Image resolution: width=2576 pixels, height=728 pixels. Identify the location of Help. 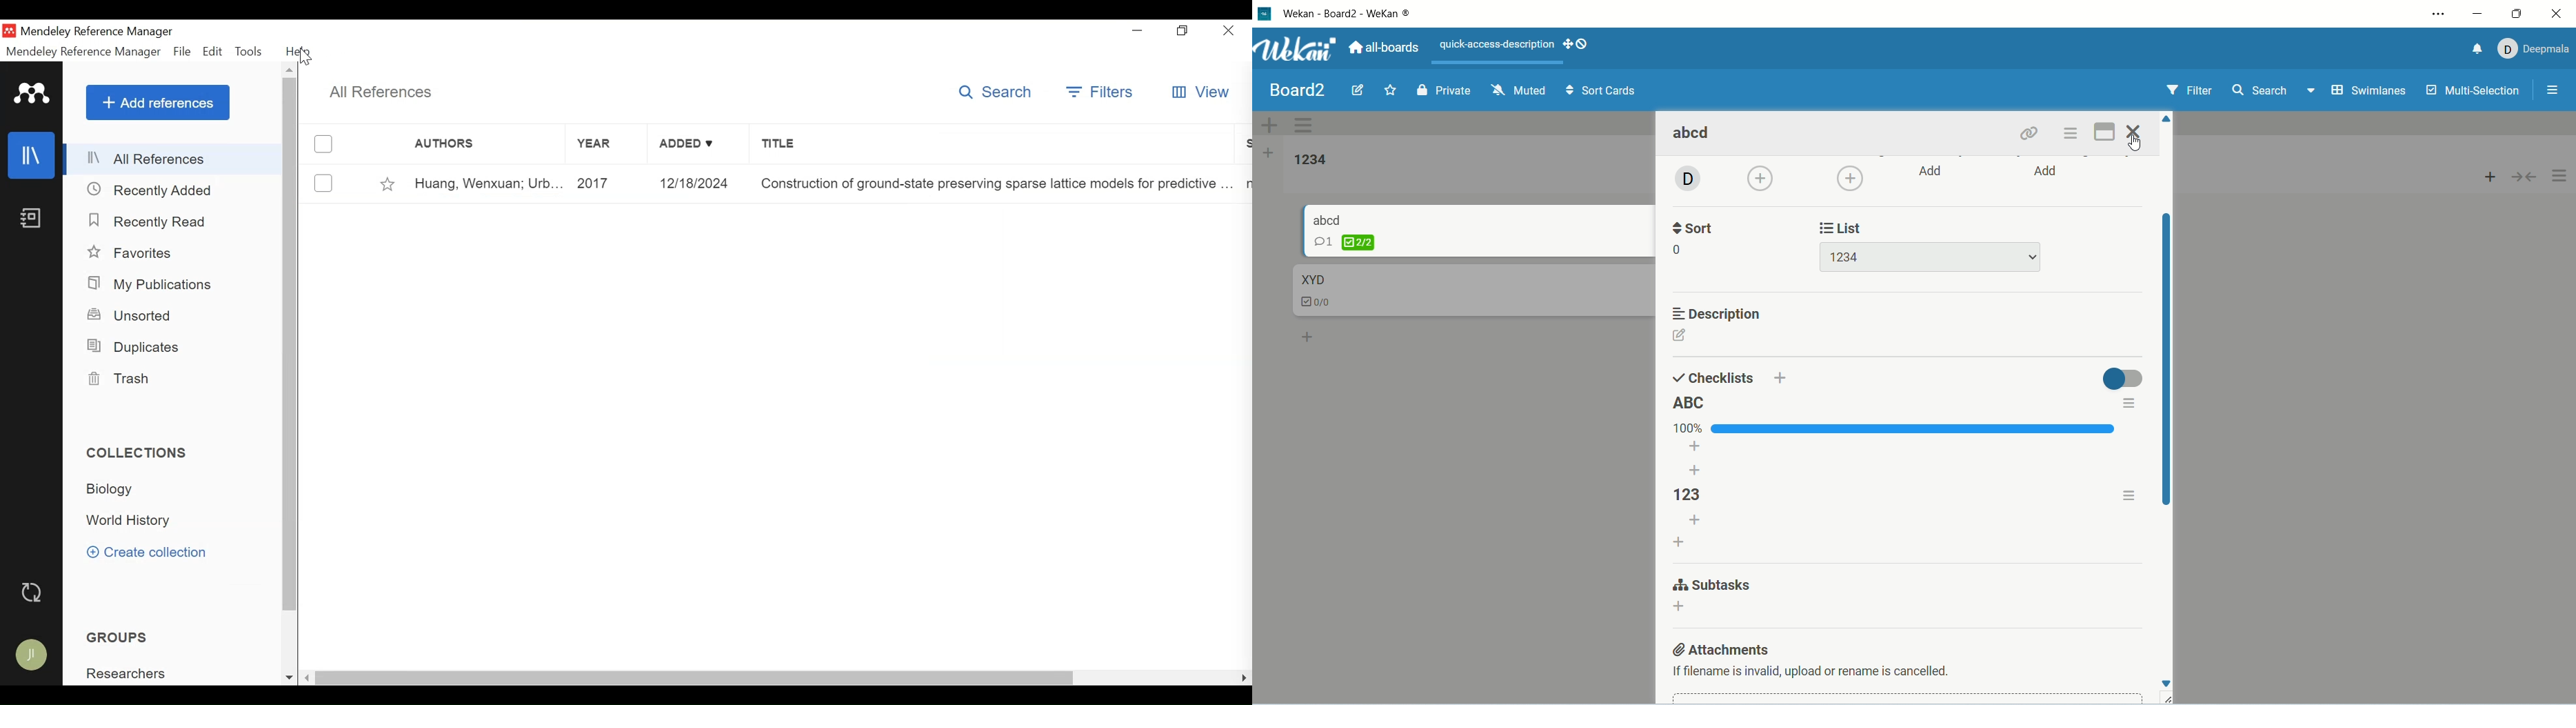
(306, 52).